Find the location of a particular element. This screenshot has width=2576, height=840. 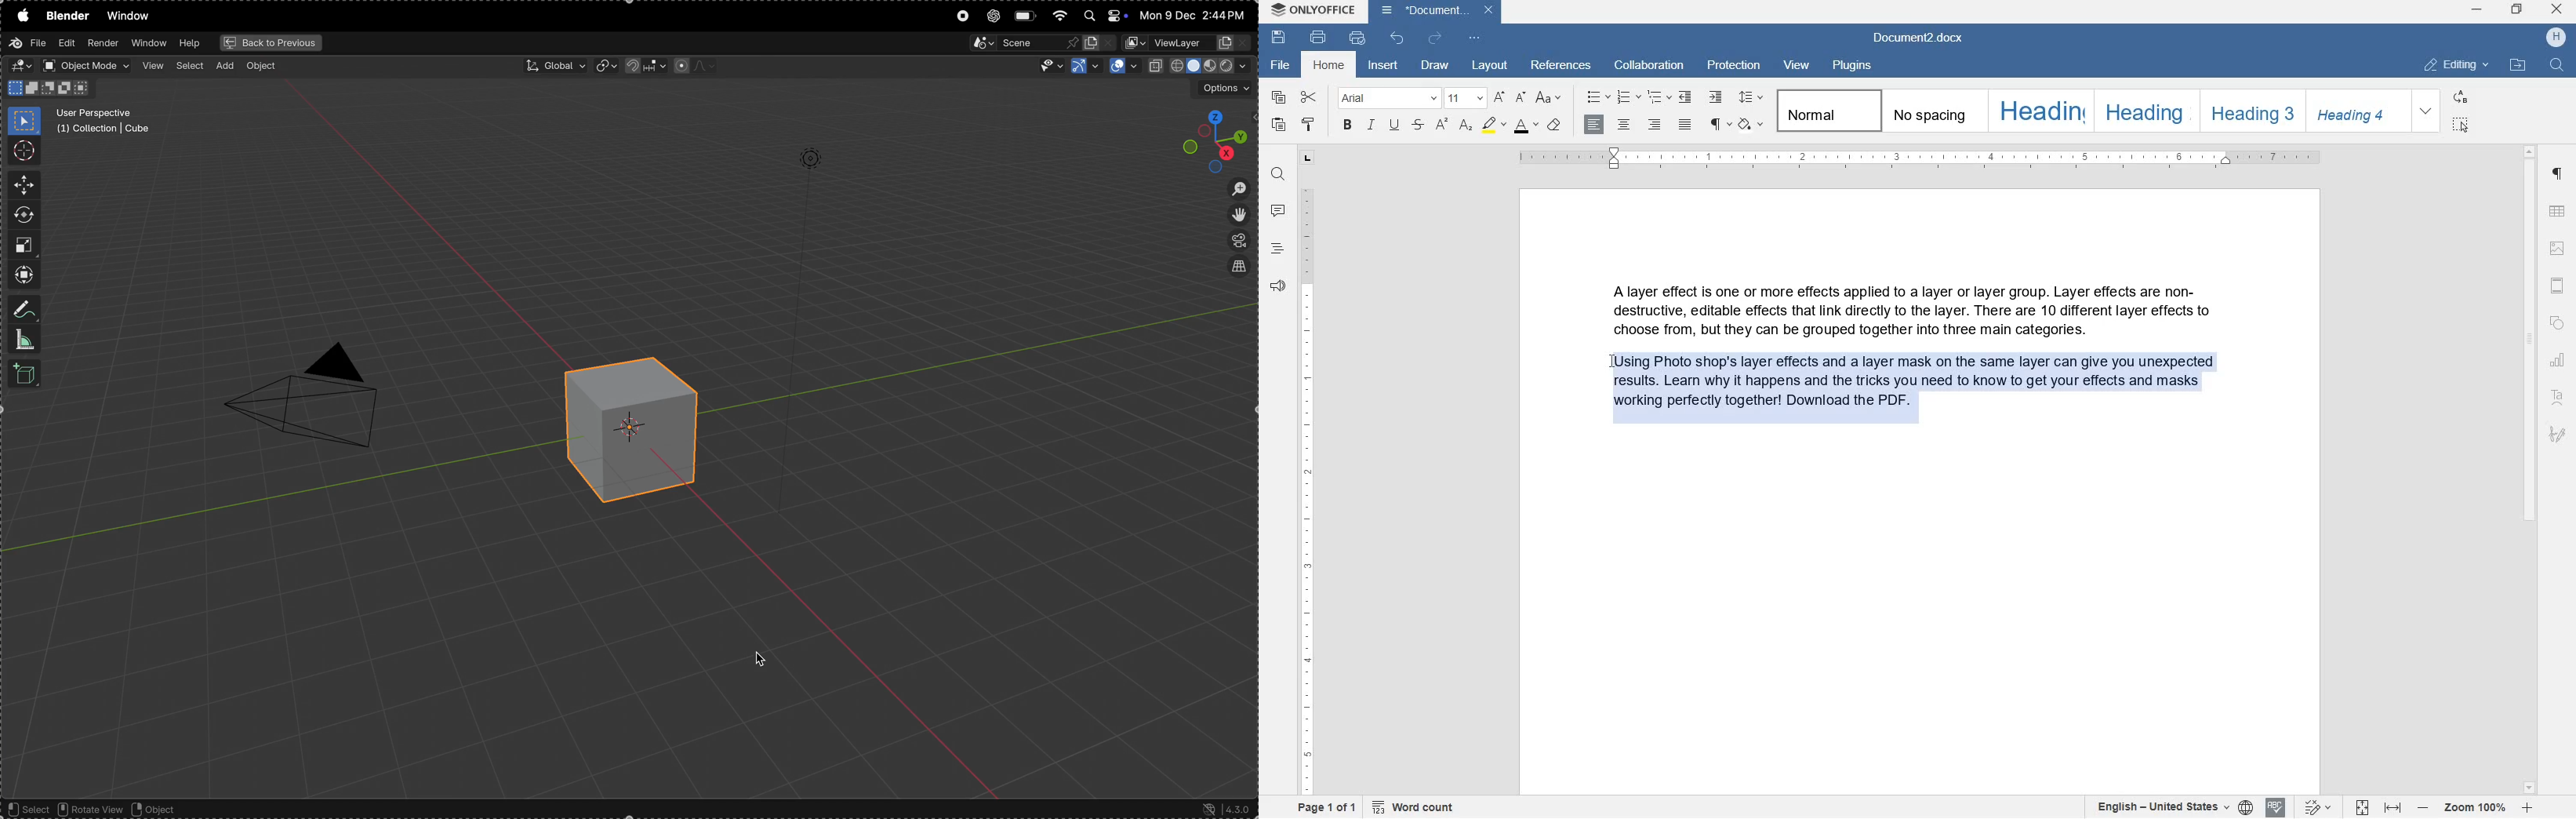

BULLETS is located at coordinates (1597, 96).